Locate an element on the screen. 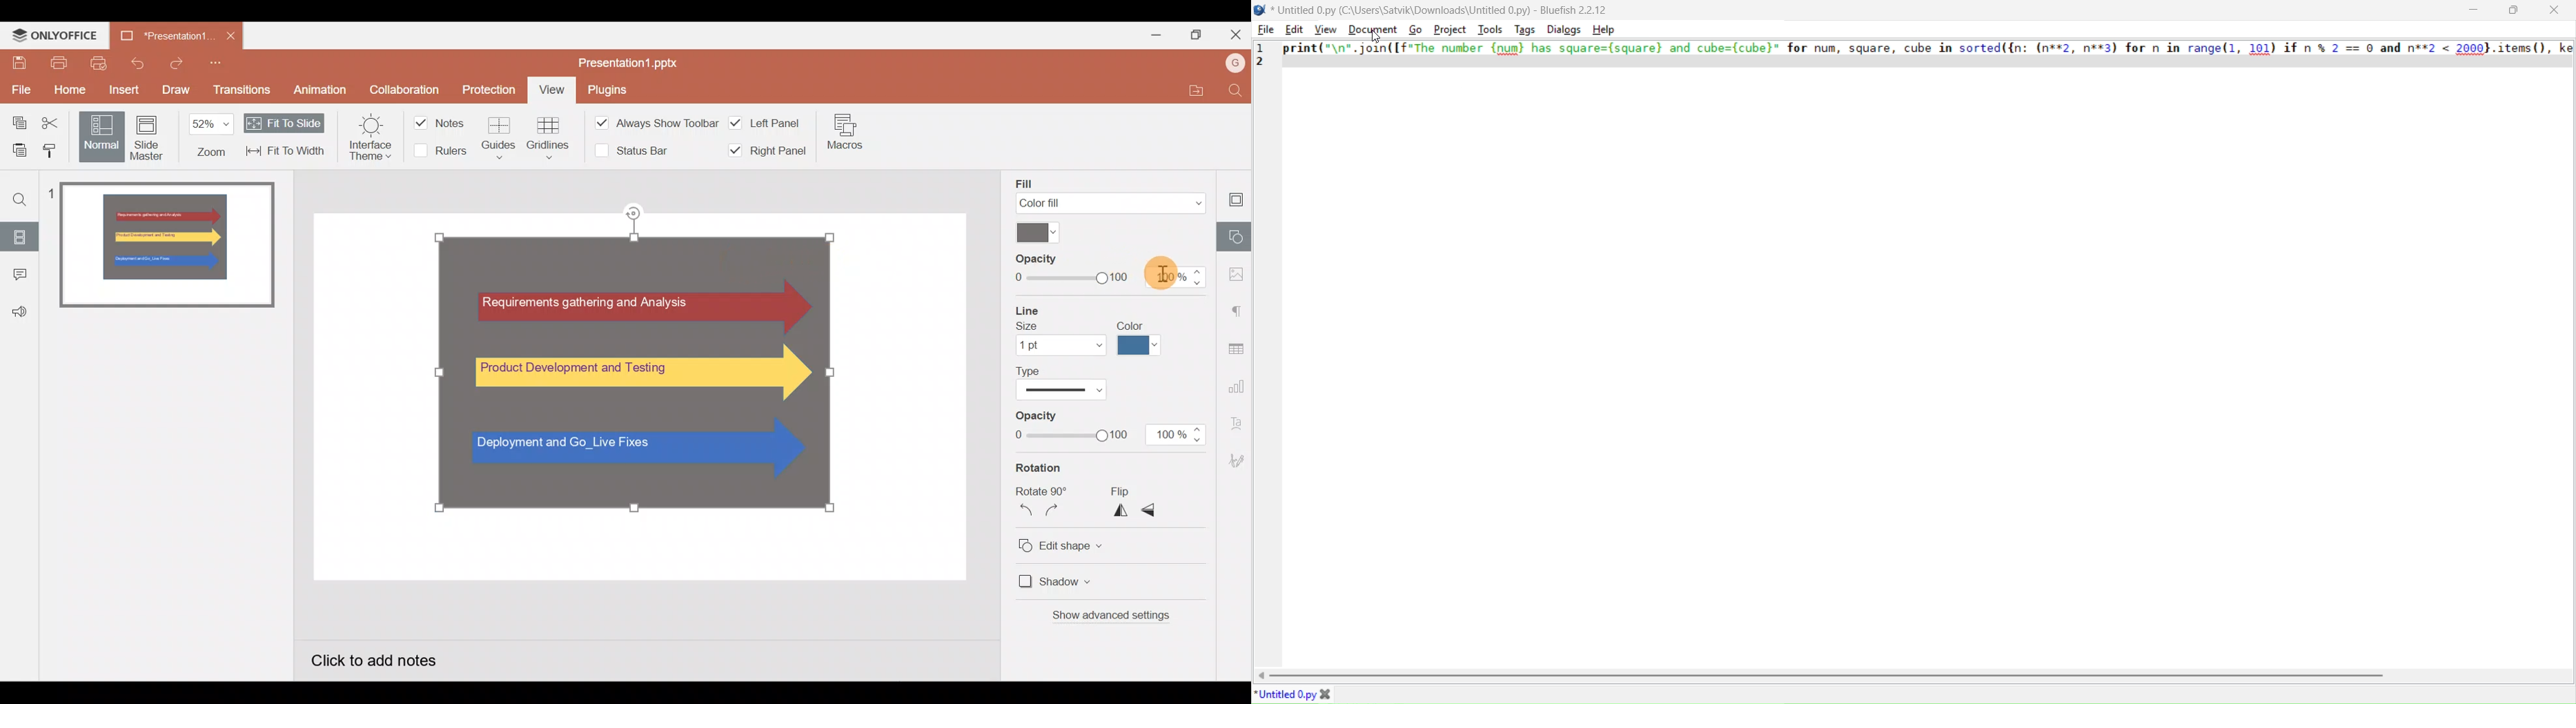  Guides is located at coordinates (504, 135).